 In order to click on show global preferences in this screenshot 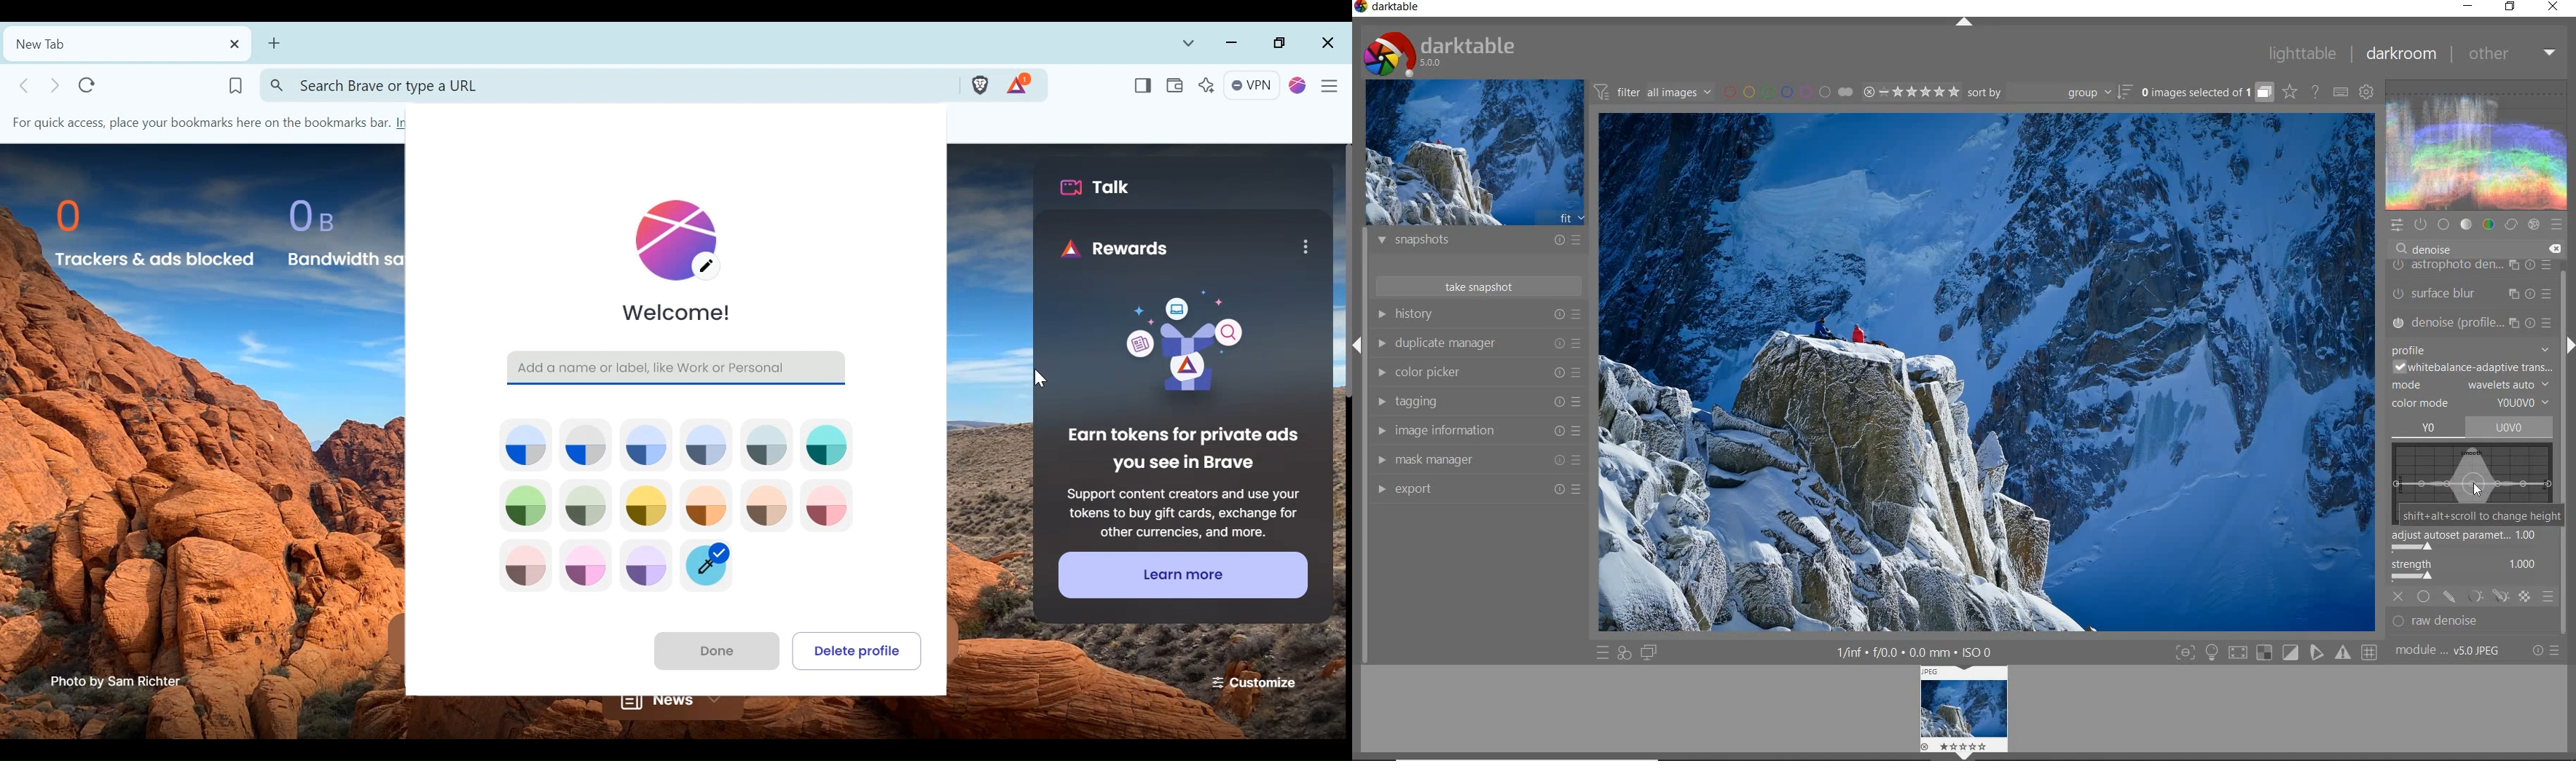, I will do `click(2367, 91)`.